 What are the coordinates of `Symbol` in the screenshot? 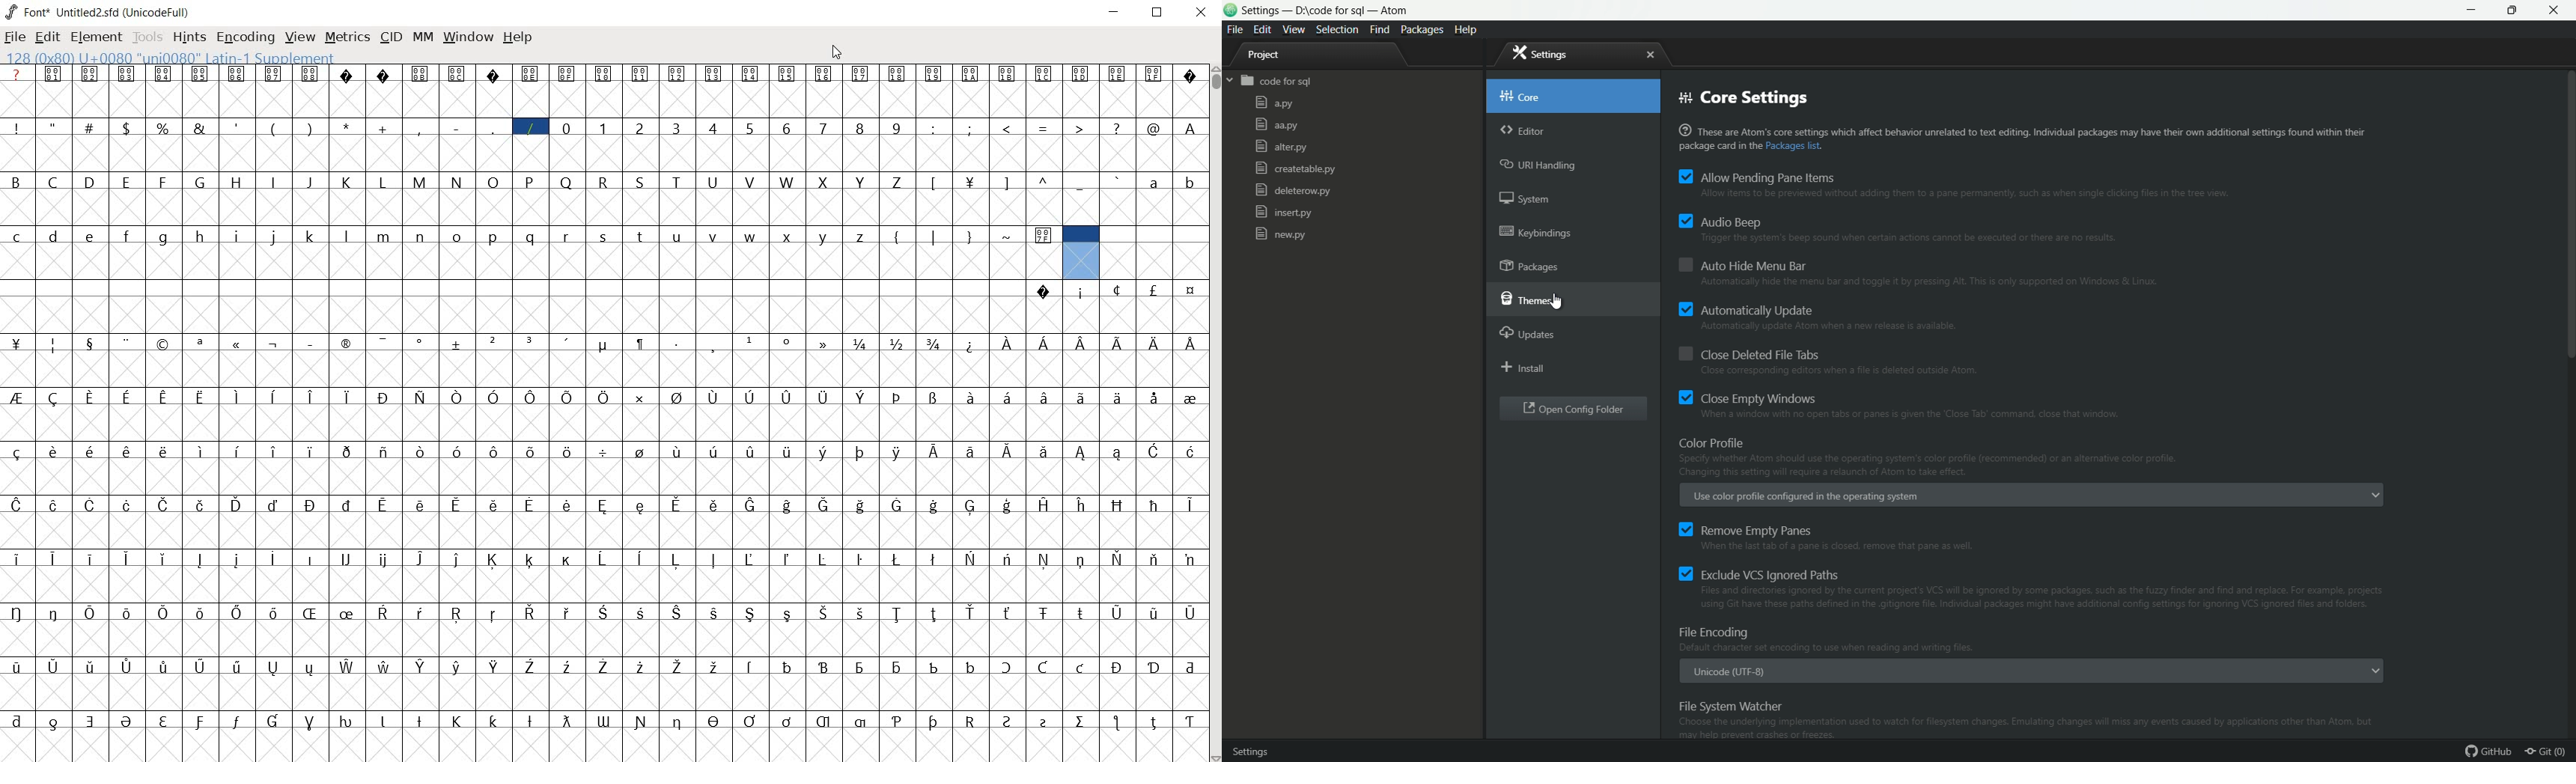 It's located at (716, 665).